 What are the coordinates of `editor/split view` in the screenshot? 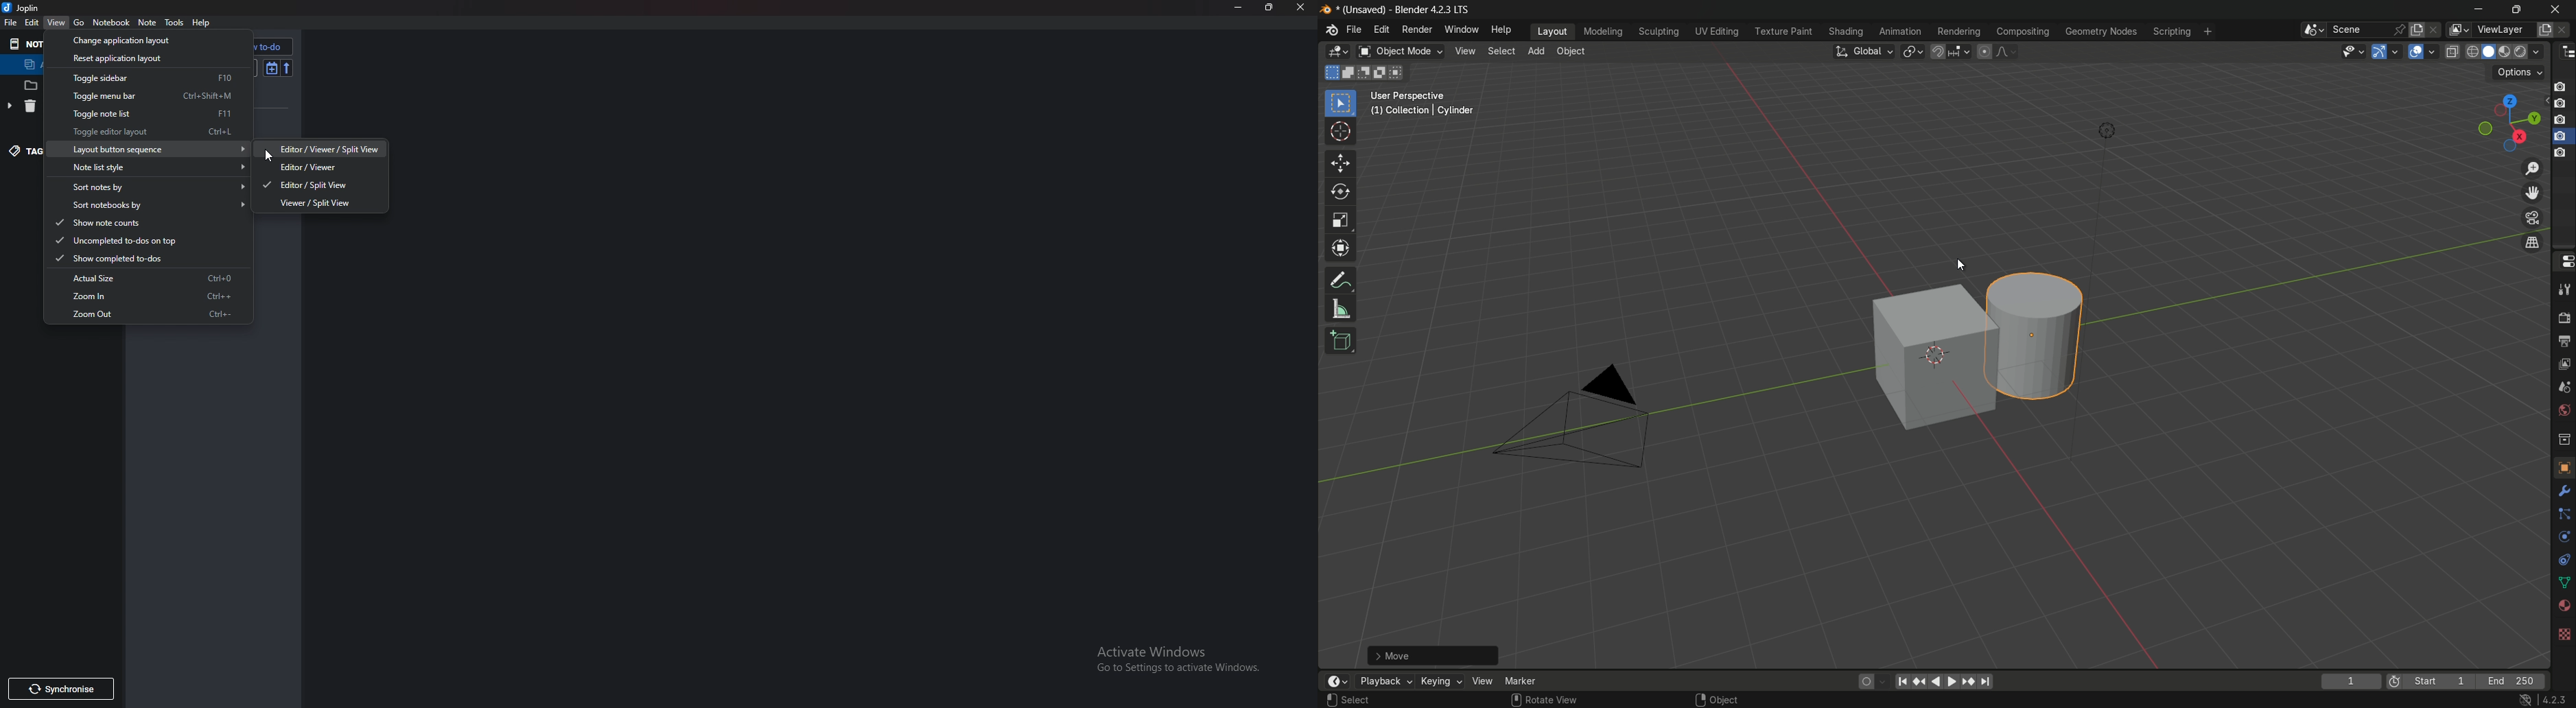 It's located at (321, 185).